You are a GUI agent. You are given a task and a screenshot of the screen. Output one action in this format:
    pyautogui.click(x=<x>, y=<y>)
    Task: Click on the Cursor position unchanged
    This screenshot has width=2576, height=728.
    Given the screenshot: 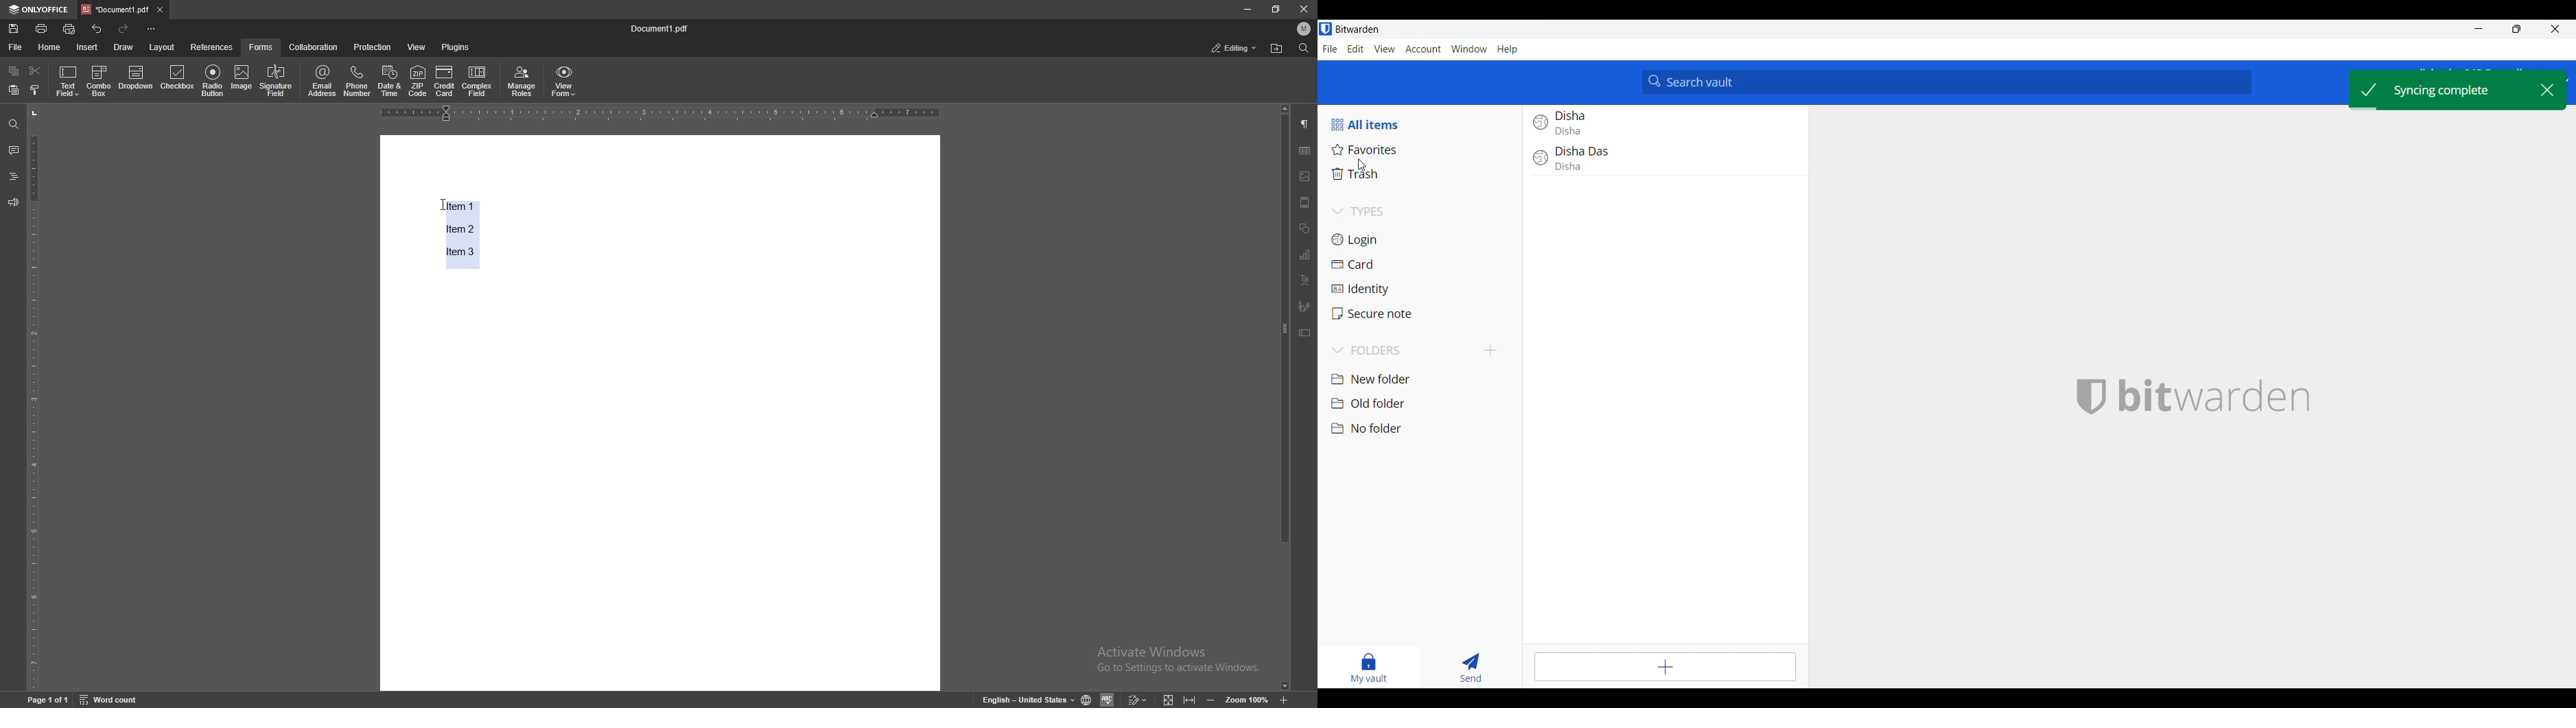 What is the action you would take?
    pyautogui.click(x=1362, y=165)
    